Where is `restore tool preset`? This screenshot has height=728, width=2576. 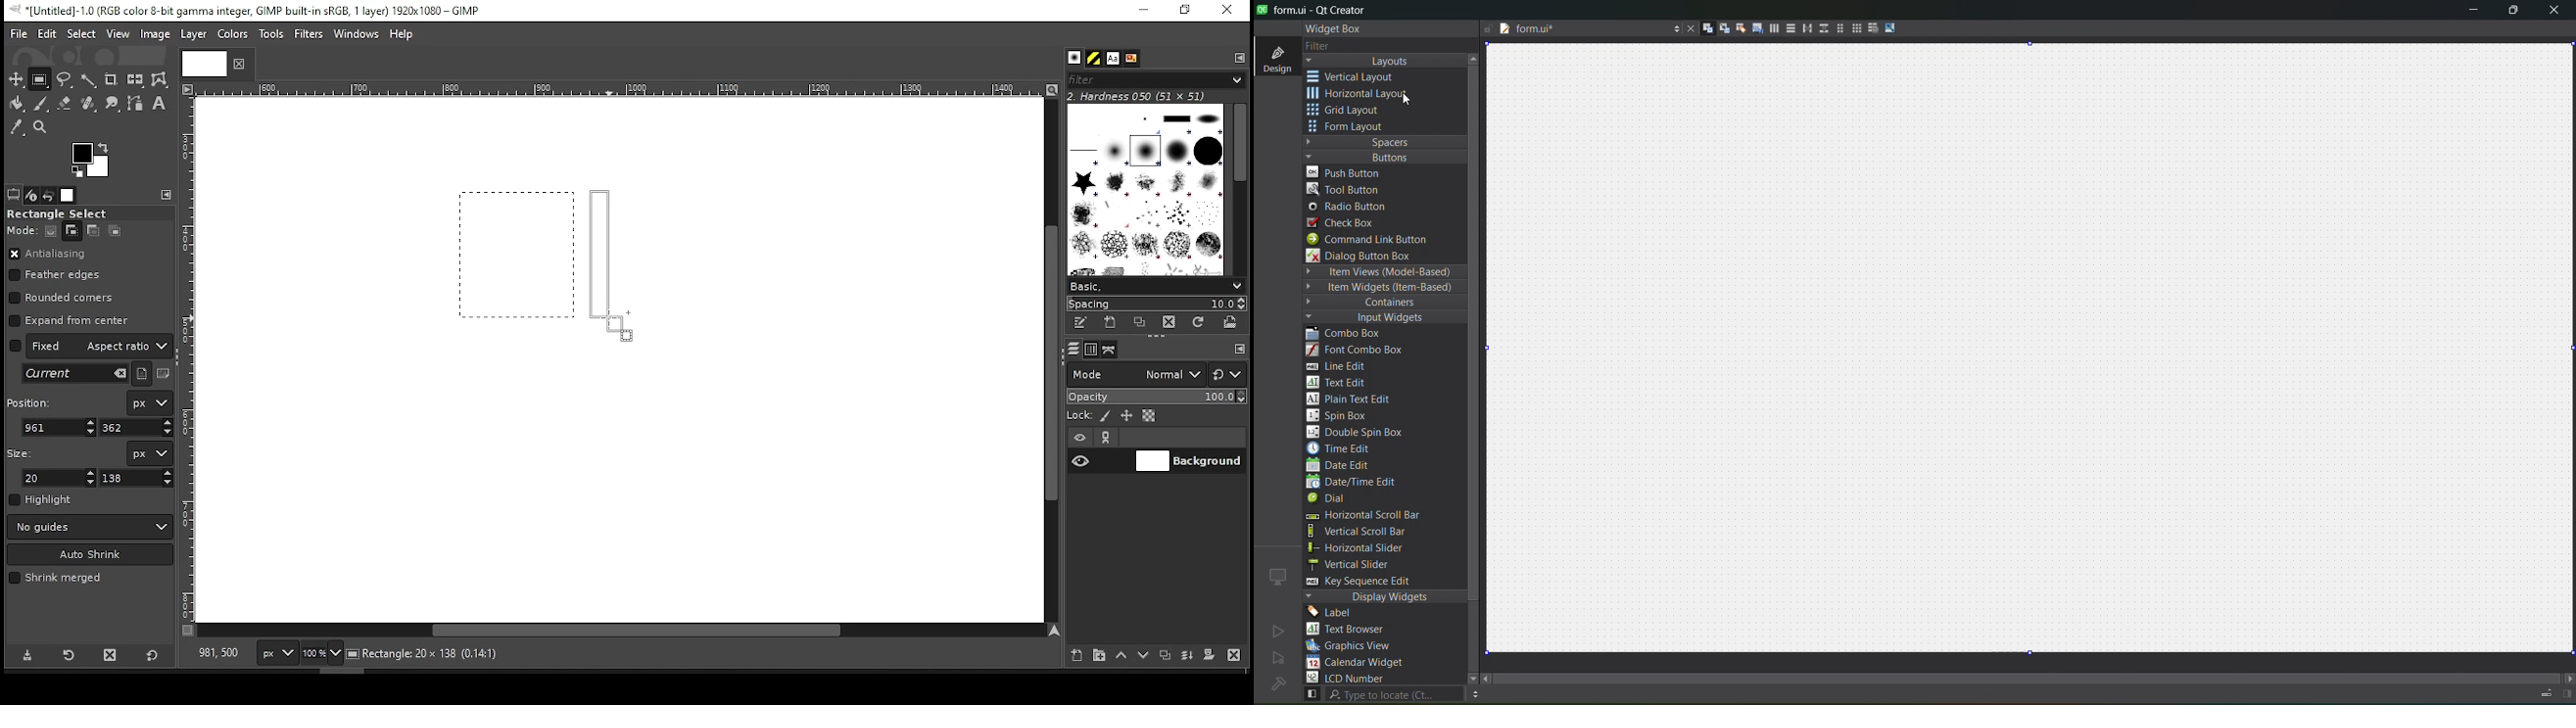
restore tool preset is located at coordinates (71, 653).